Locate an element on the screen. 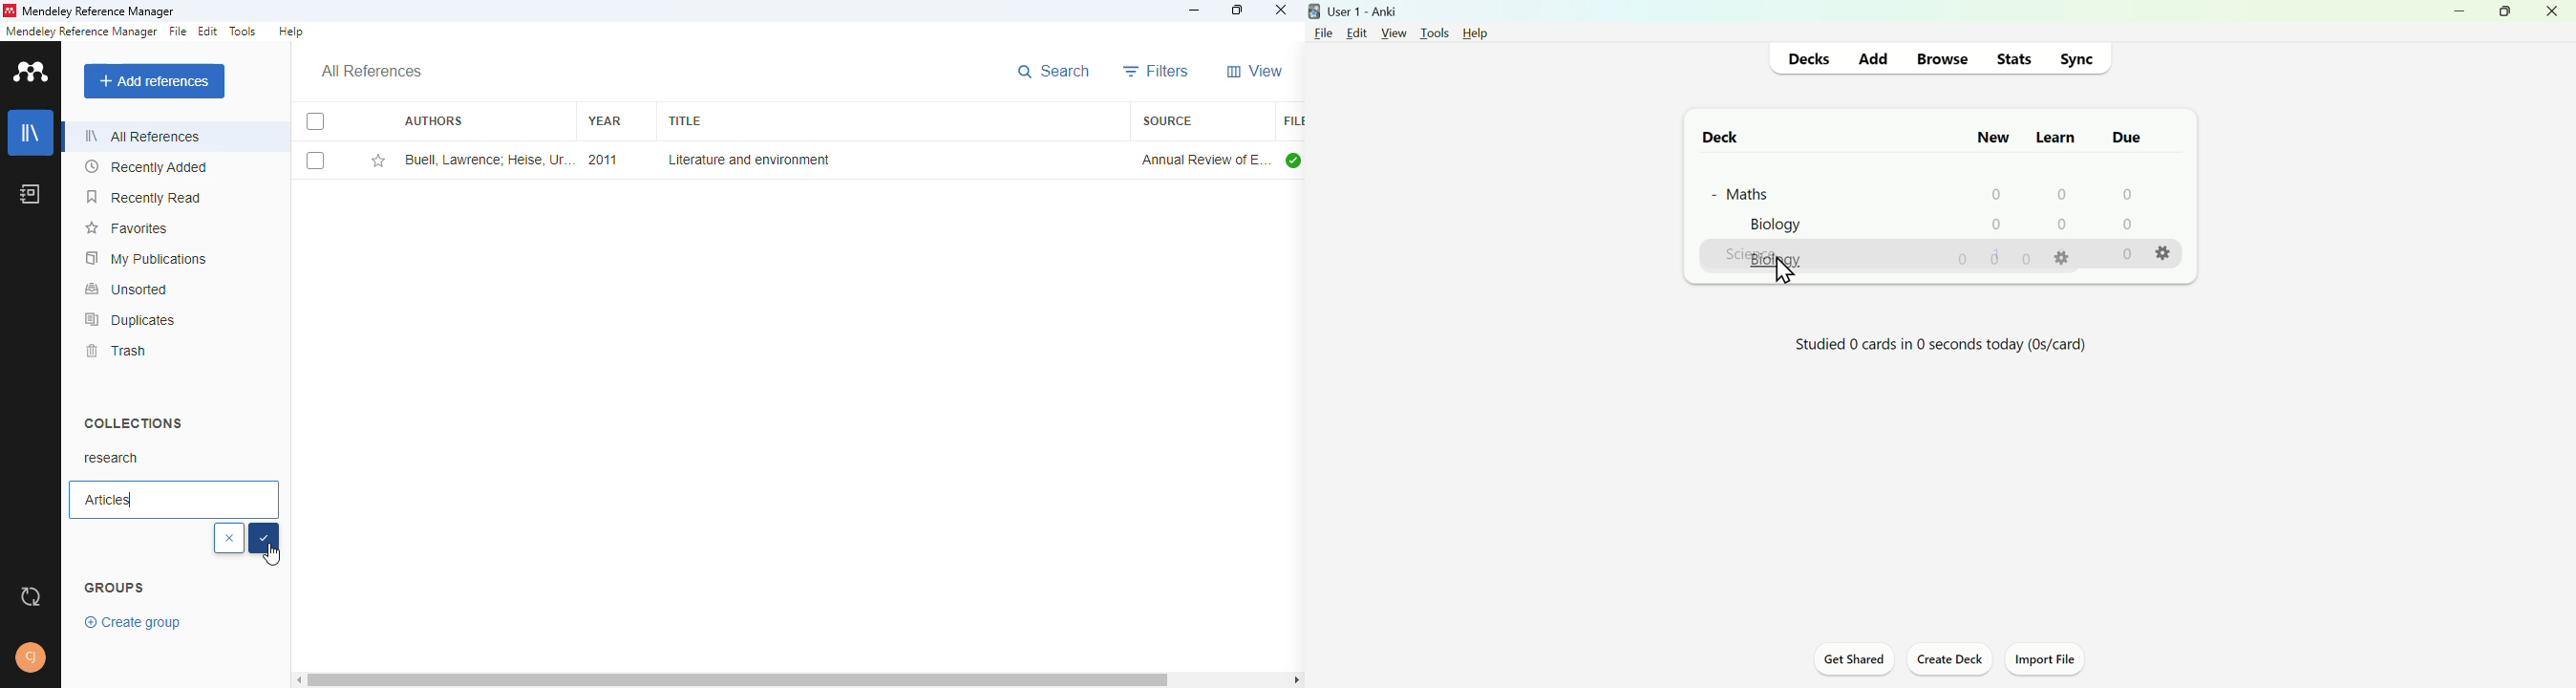  Close is located at coordinates (2555, 15).